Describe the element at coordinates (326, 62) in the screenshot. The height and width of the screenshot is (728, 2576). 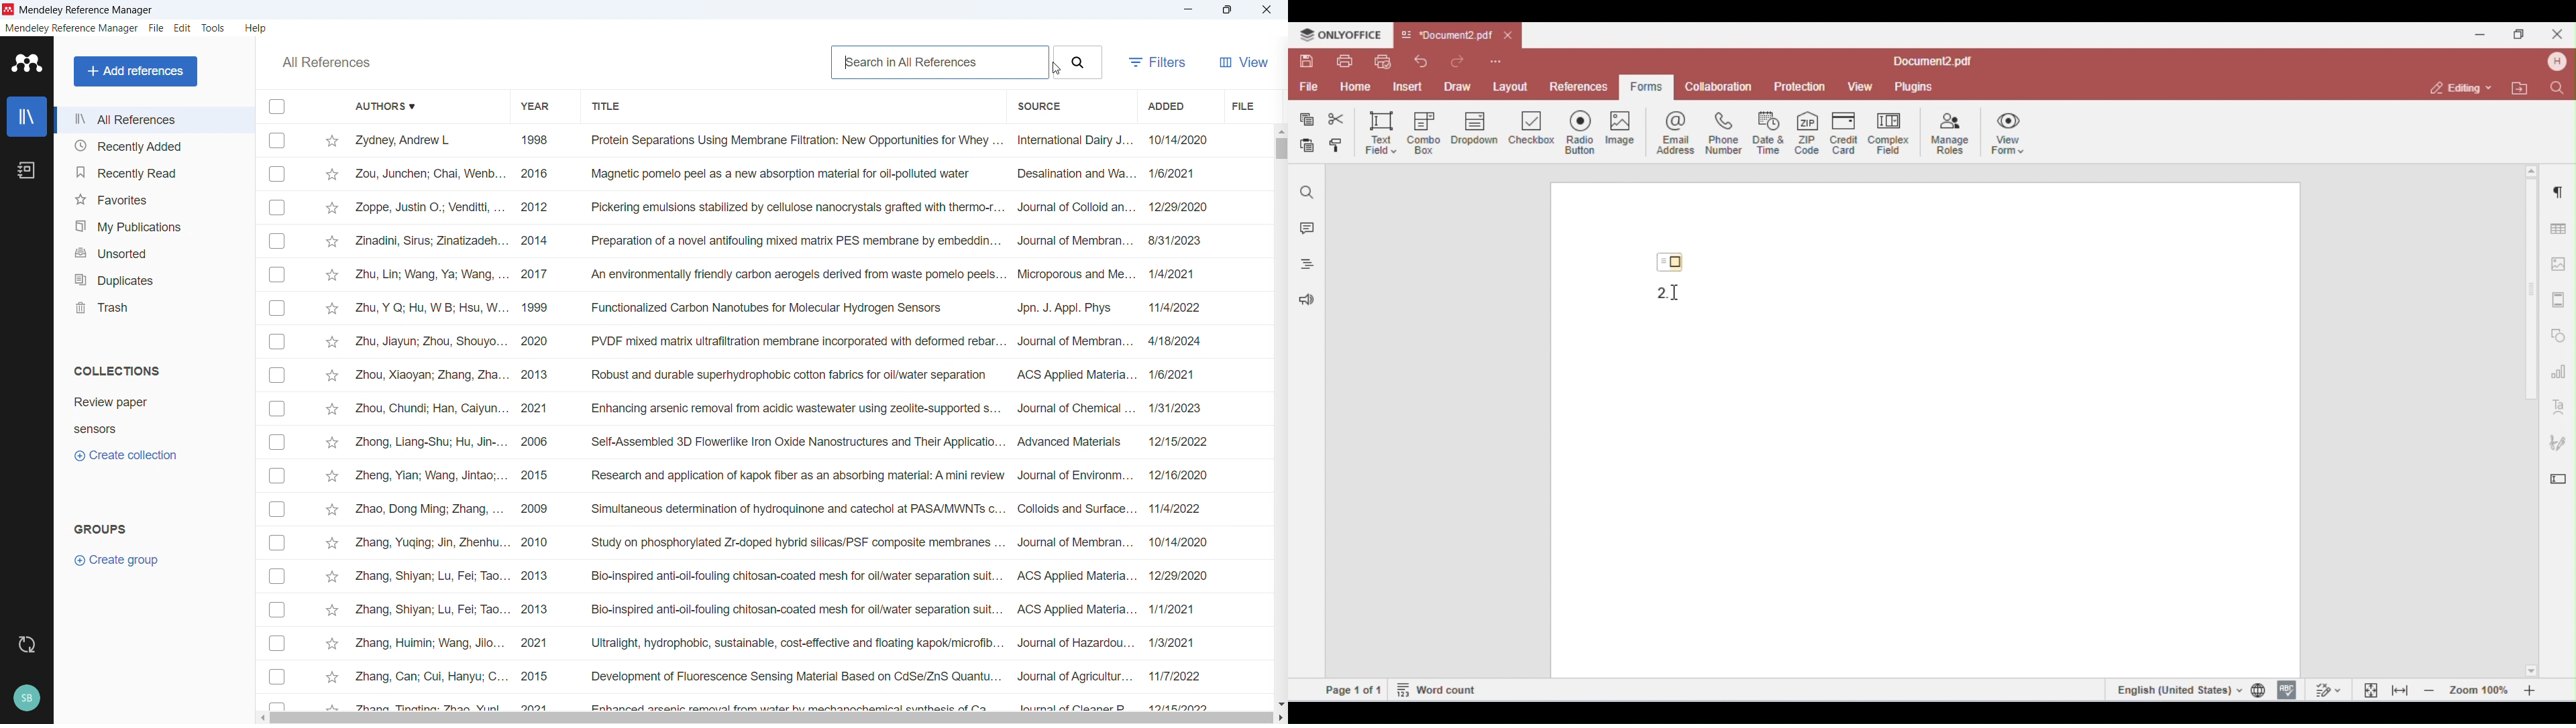
I see `` at that location.